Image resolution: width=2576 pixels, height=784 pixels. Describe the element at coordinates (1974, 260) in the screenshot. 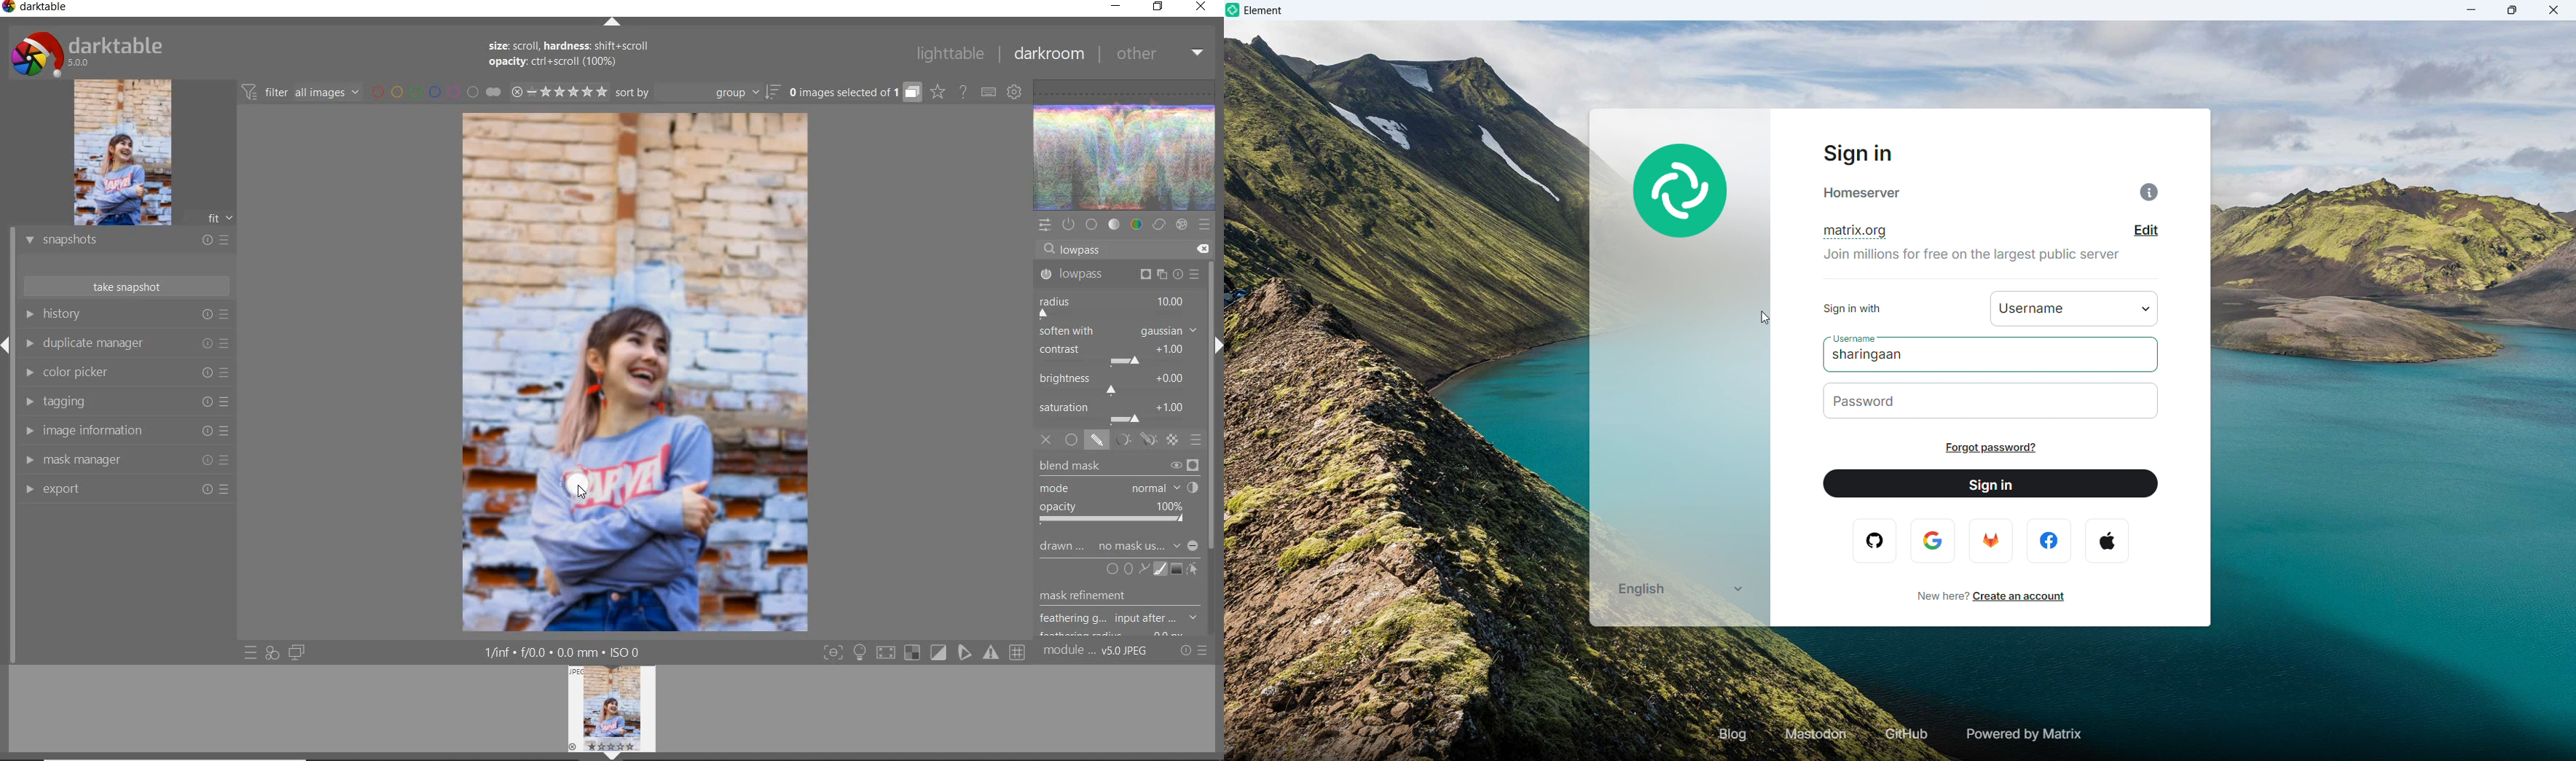

I see `join millions for free on the largest public server` at that location.